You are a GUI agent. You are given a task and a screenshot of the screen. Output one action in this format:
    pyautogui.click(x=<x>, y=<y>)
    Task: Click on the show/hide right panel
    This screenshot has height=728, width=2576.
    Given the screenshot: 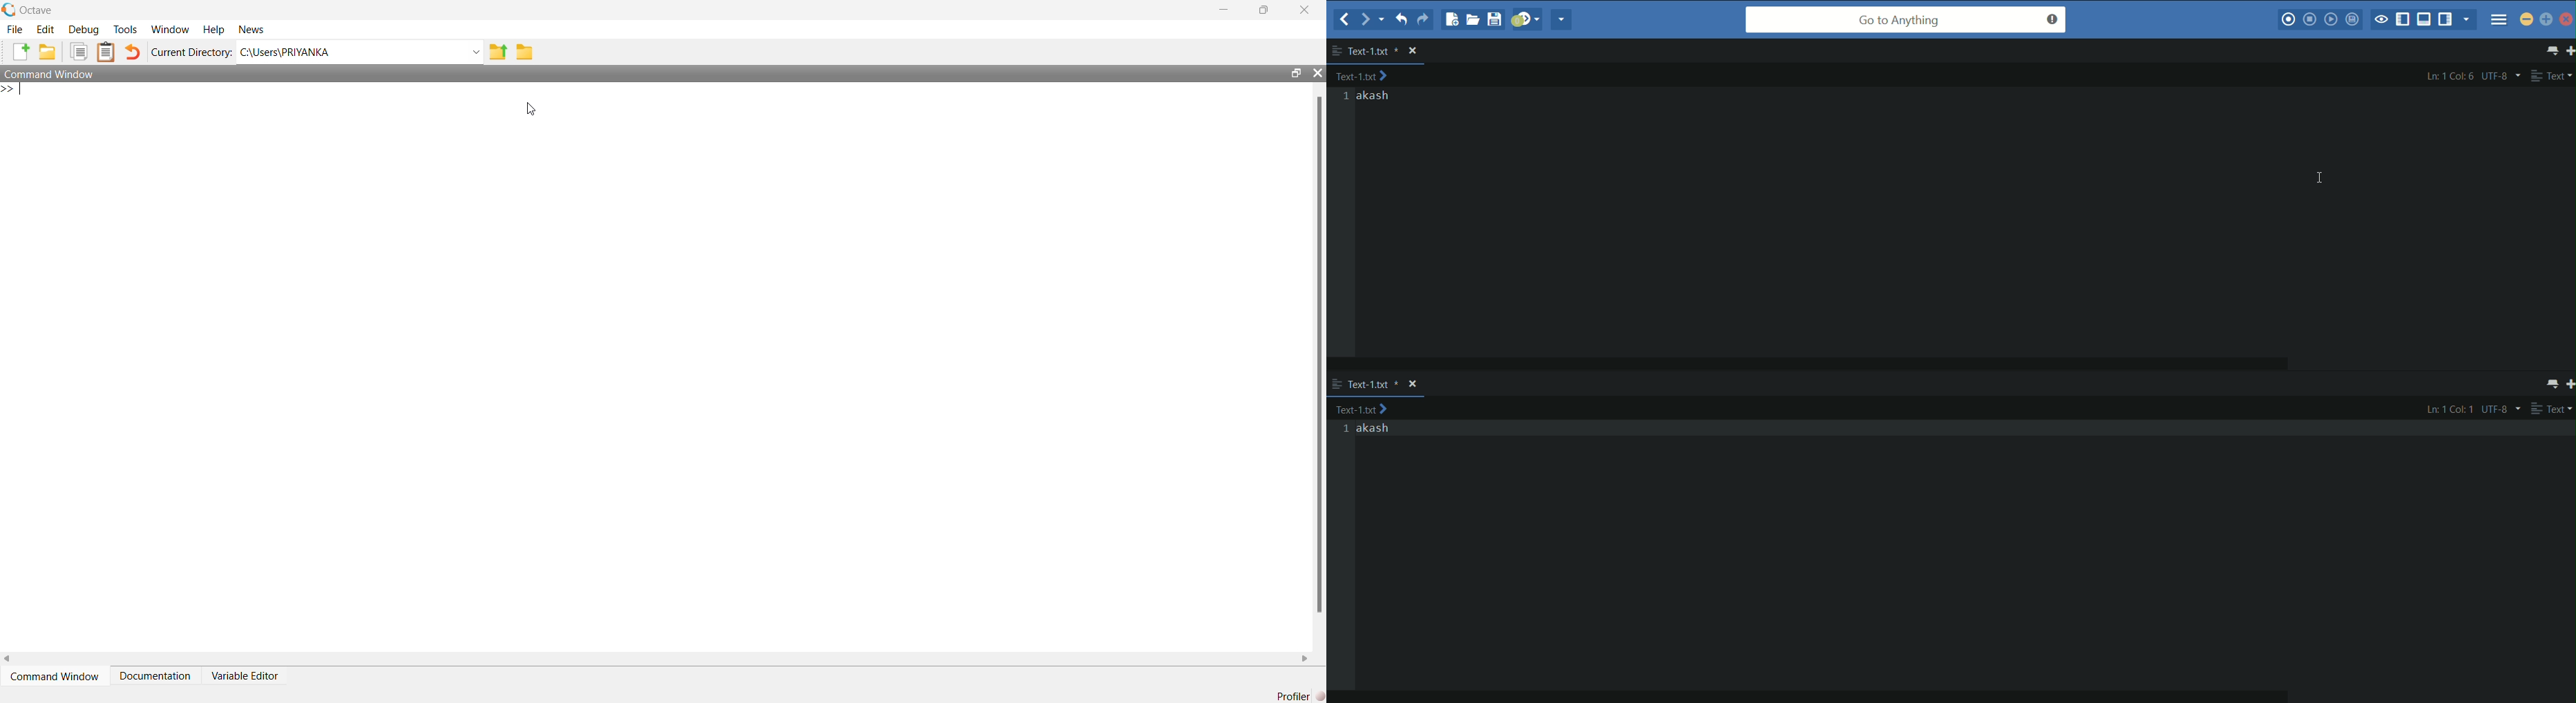 What is the action you would take?
    pyautogui.click(x=2448, y=18)
    